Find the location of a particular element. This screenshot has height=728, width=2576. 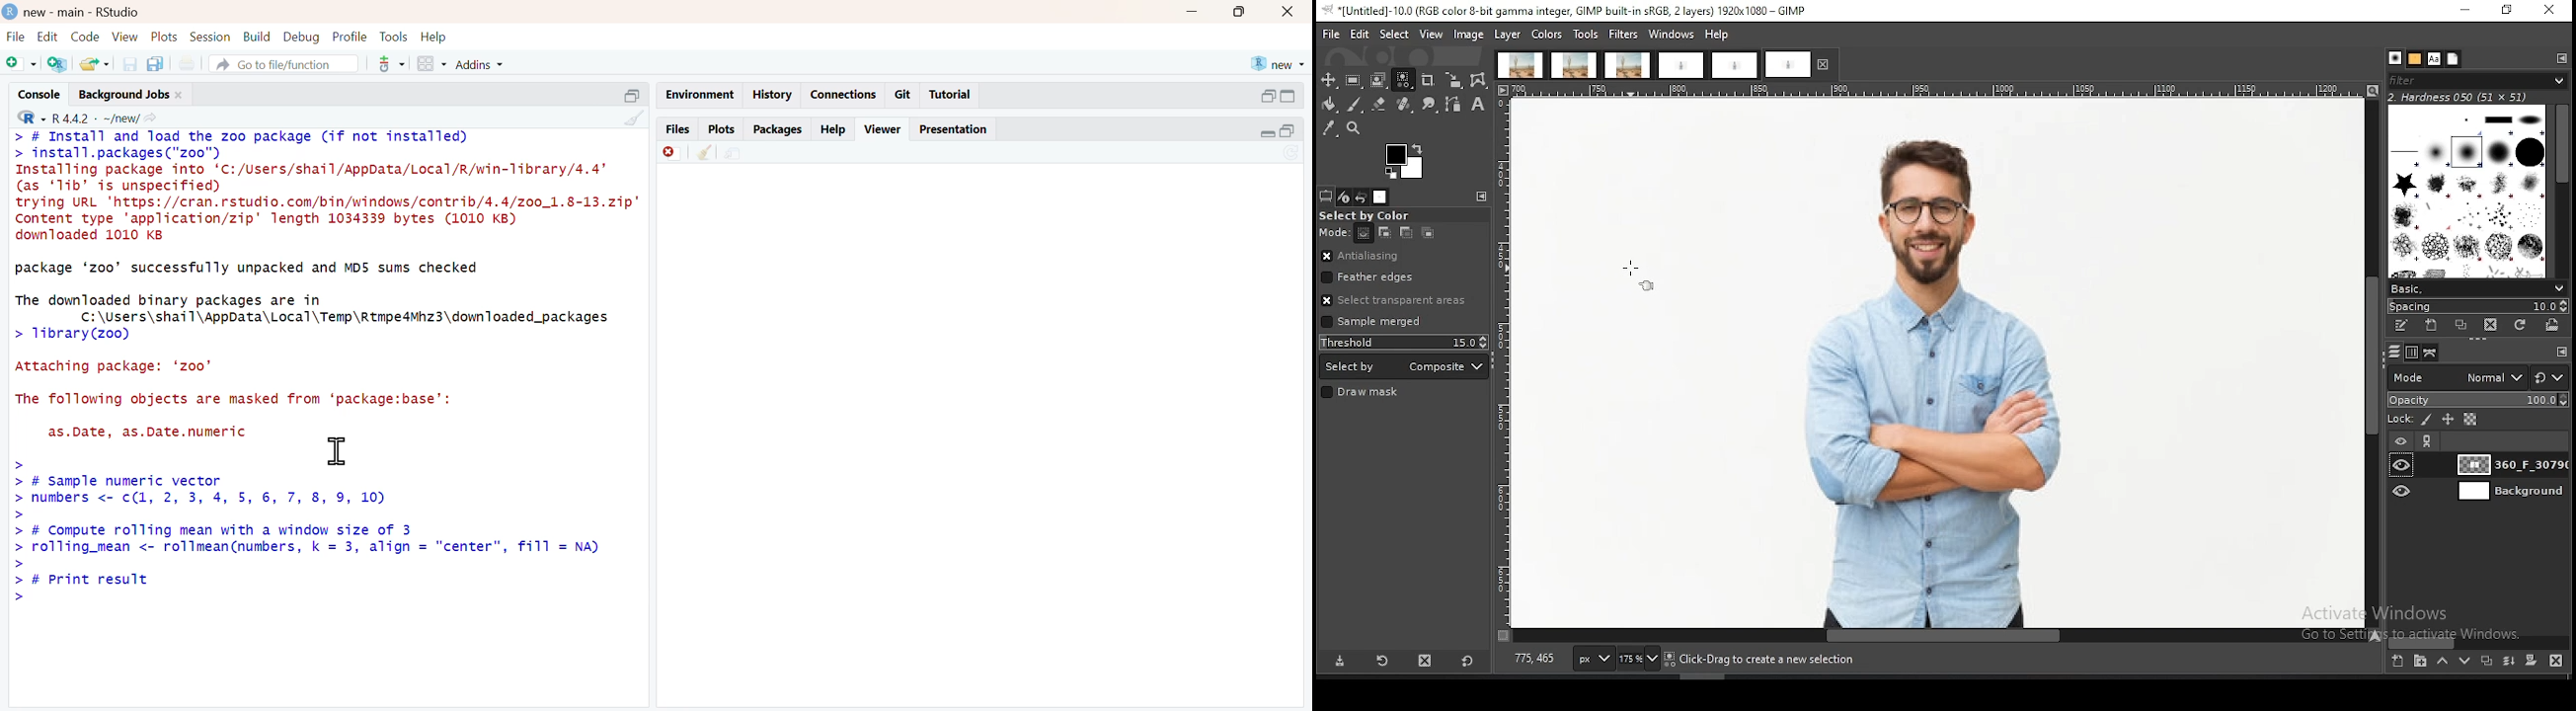

The following objects are masked from ‘package:base’: is located at coordinates (234, 400).